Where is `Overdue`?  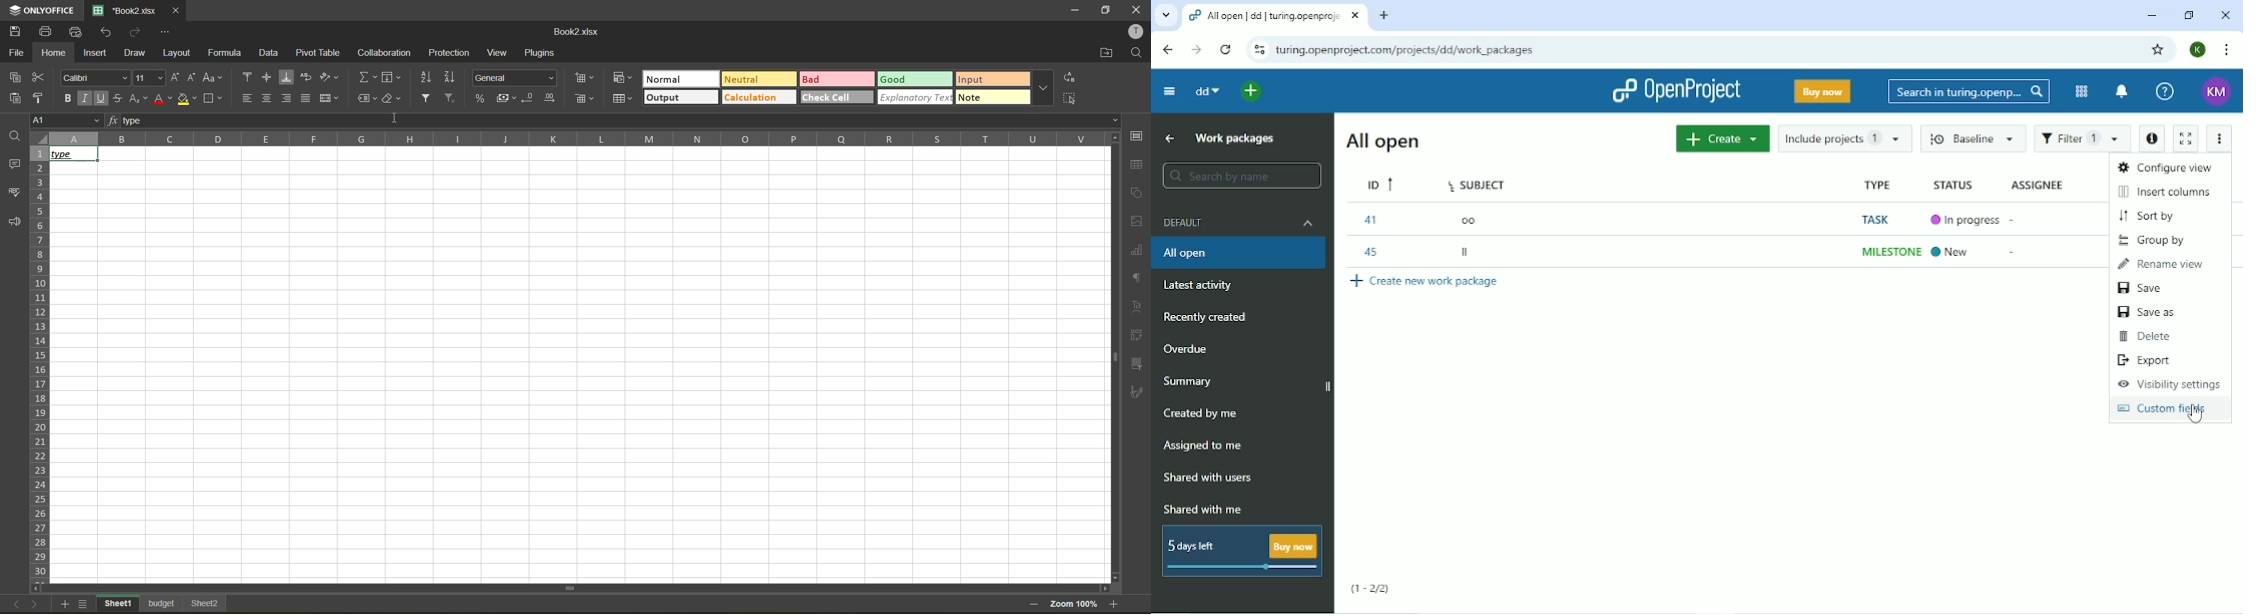 Overdue is located at coordinates (1191, 350).